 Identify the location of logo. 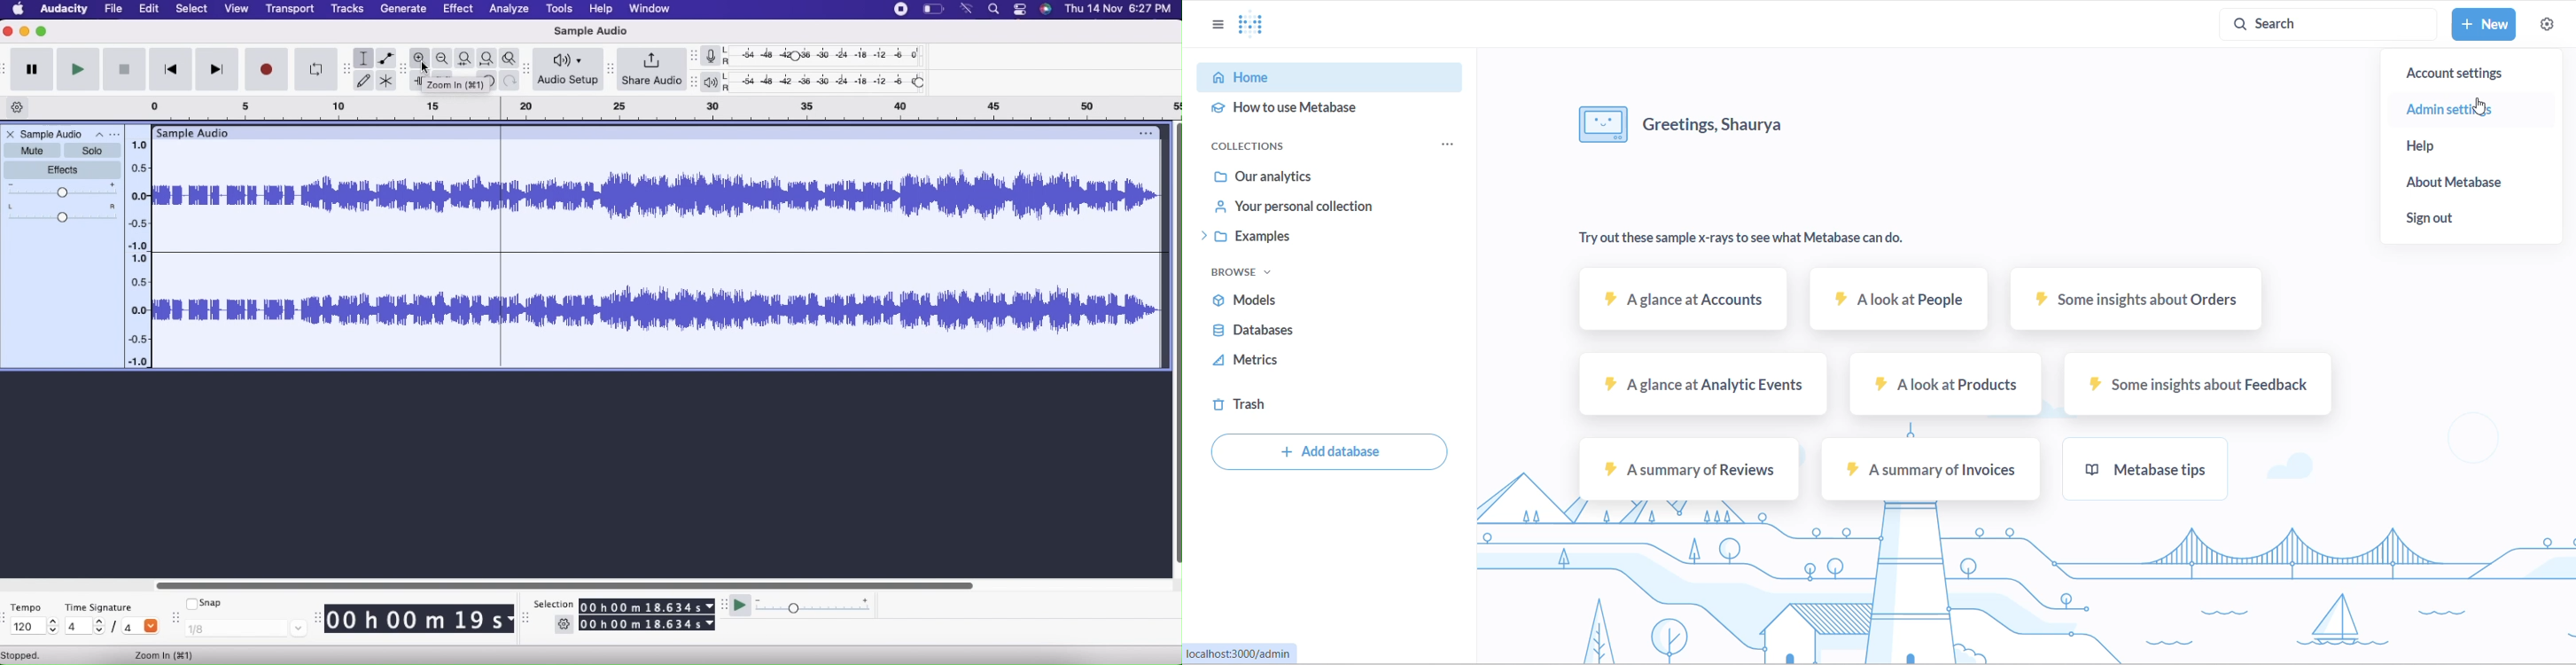
(1261, 25).